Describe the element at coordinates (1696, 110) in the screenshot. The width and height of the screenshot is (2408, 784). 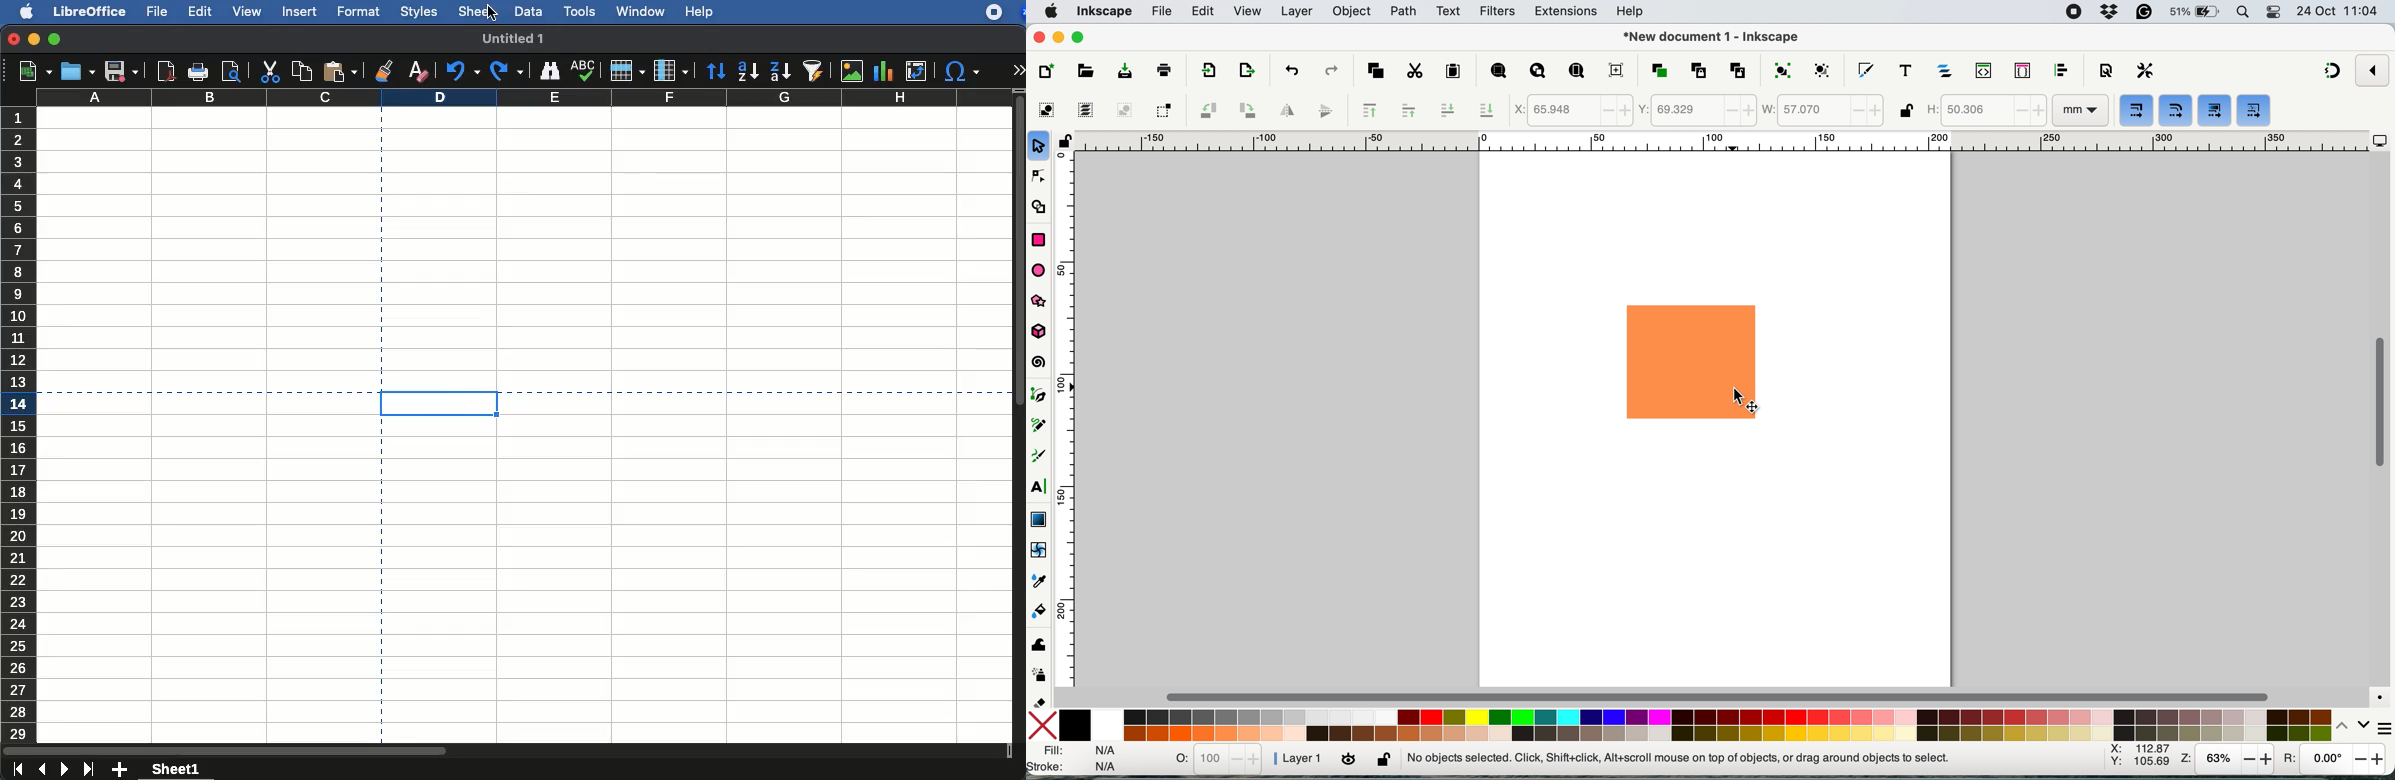
I see `y coordinate` at that location.